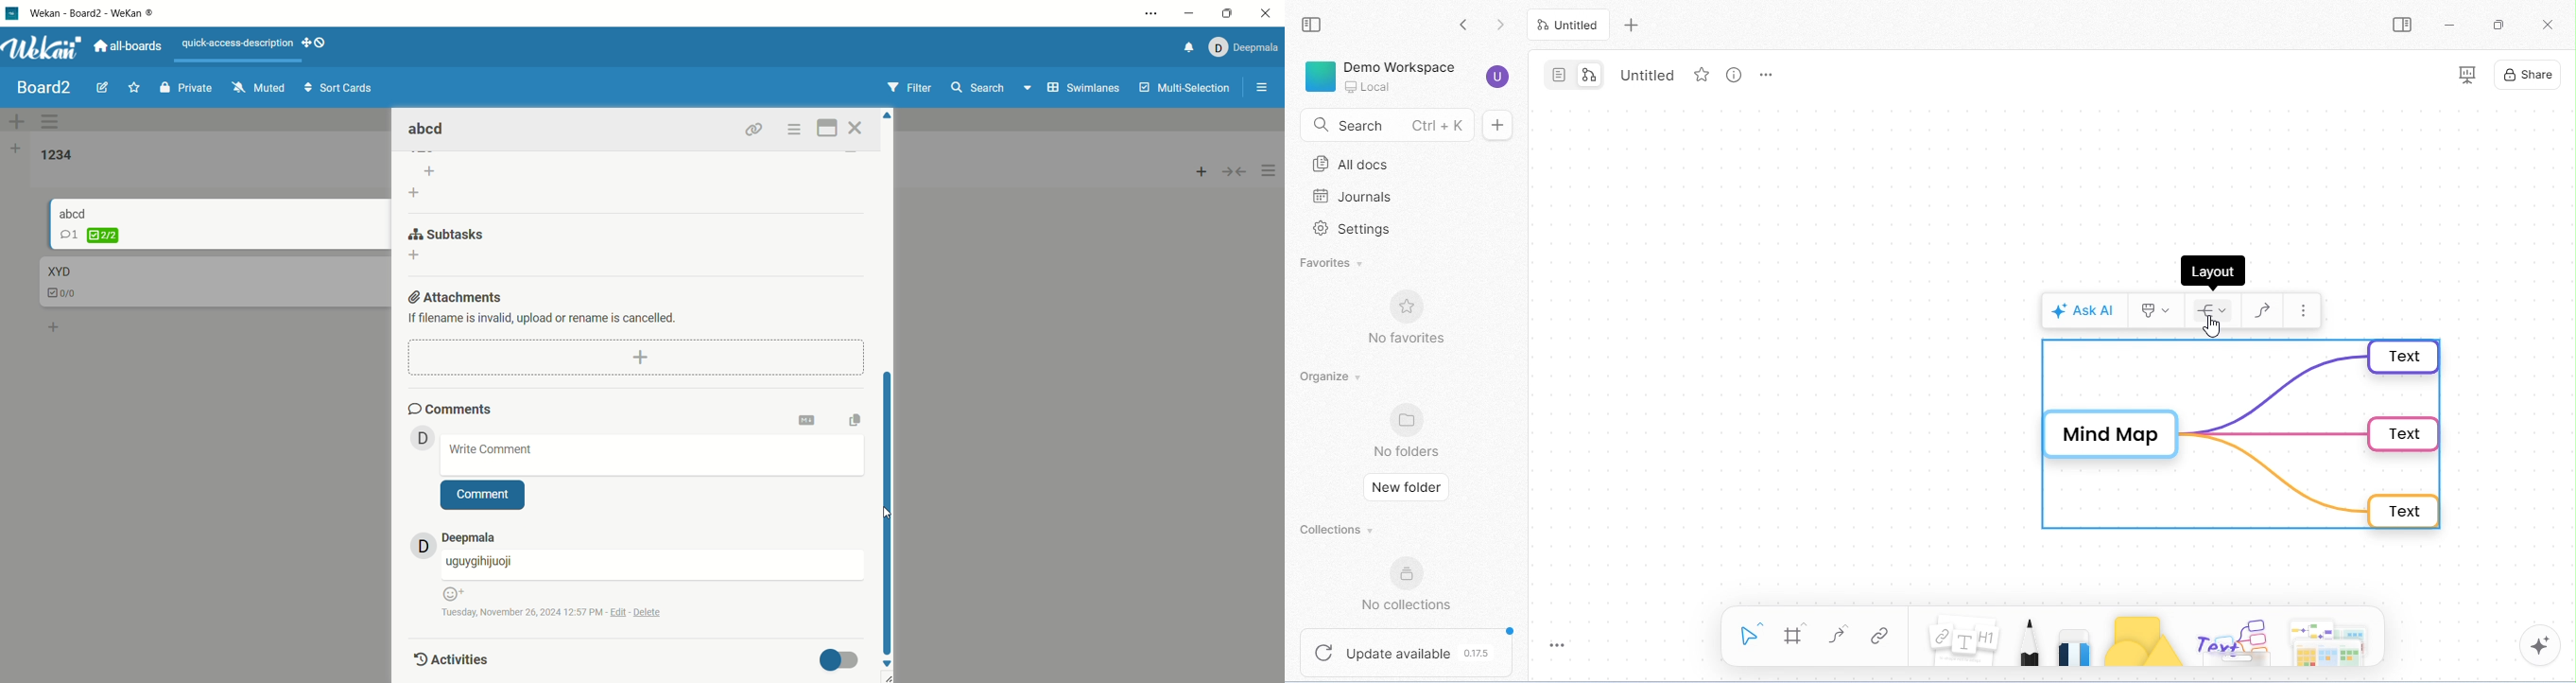  What do you see at coordinates (57, 156) in the screenshot?
I see `list title` at bounding box center [57, 156].